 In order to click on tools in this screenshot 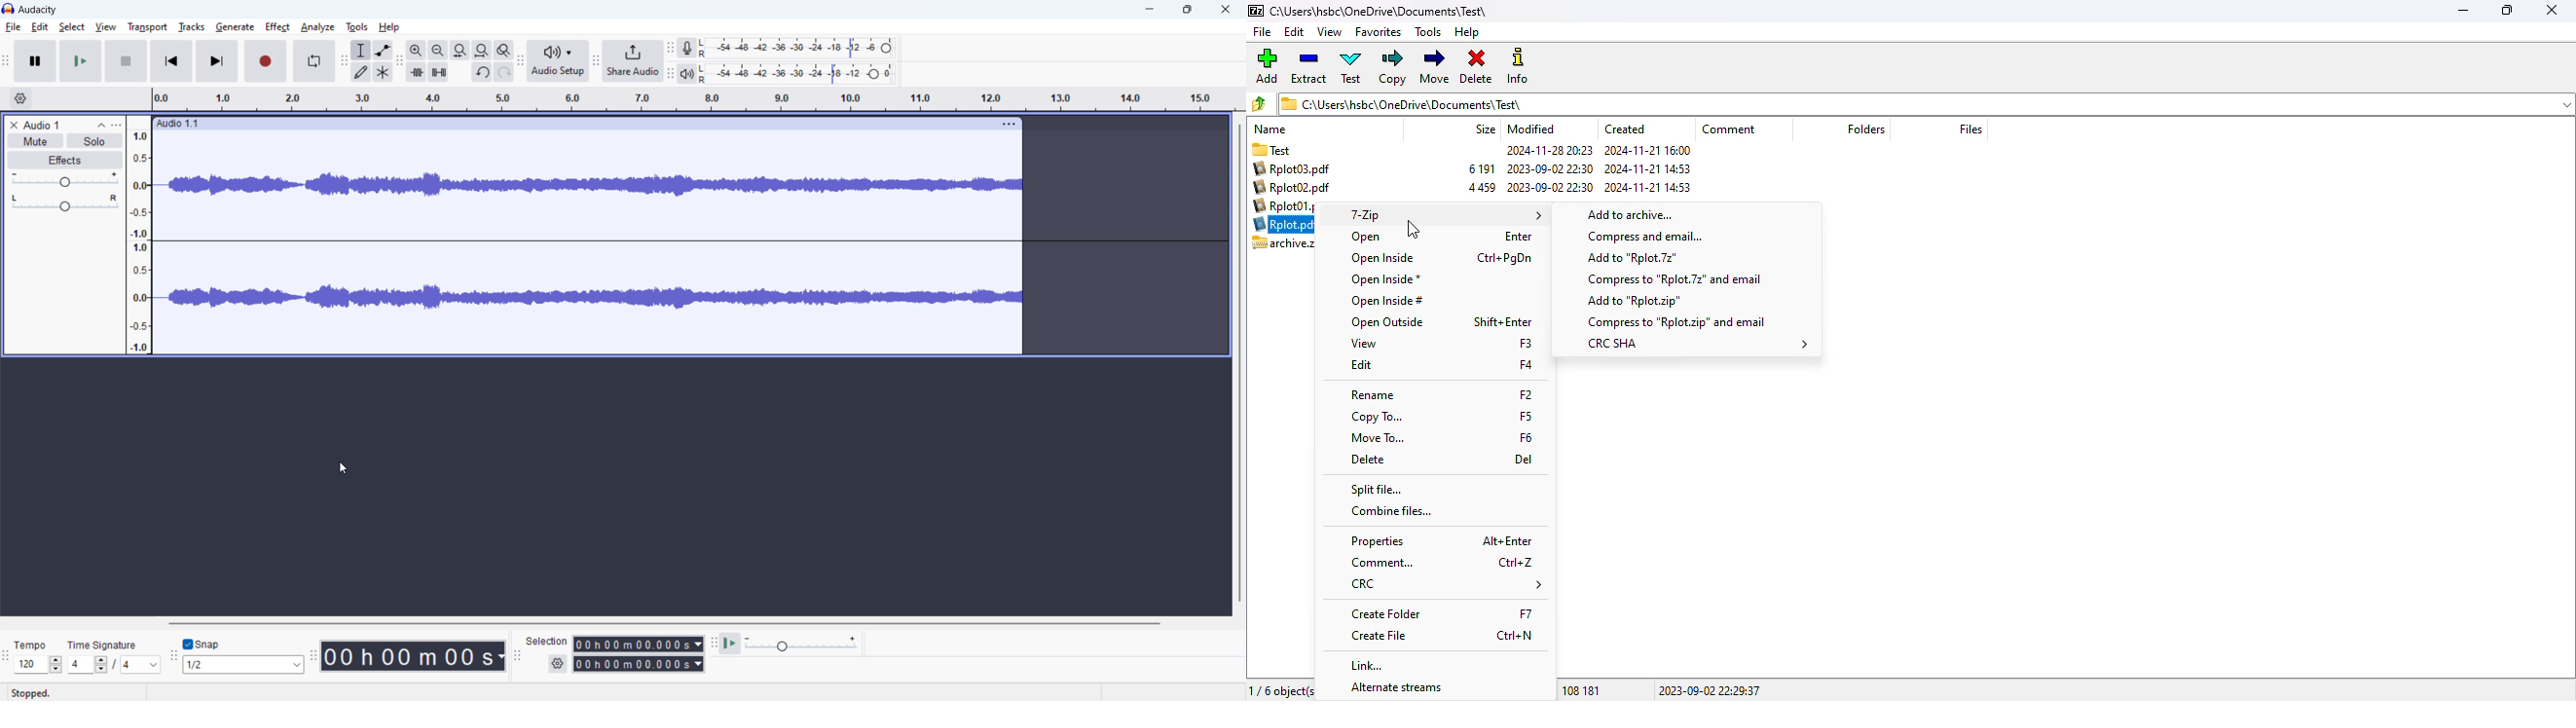, I will do `click(356, 27)`.